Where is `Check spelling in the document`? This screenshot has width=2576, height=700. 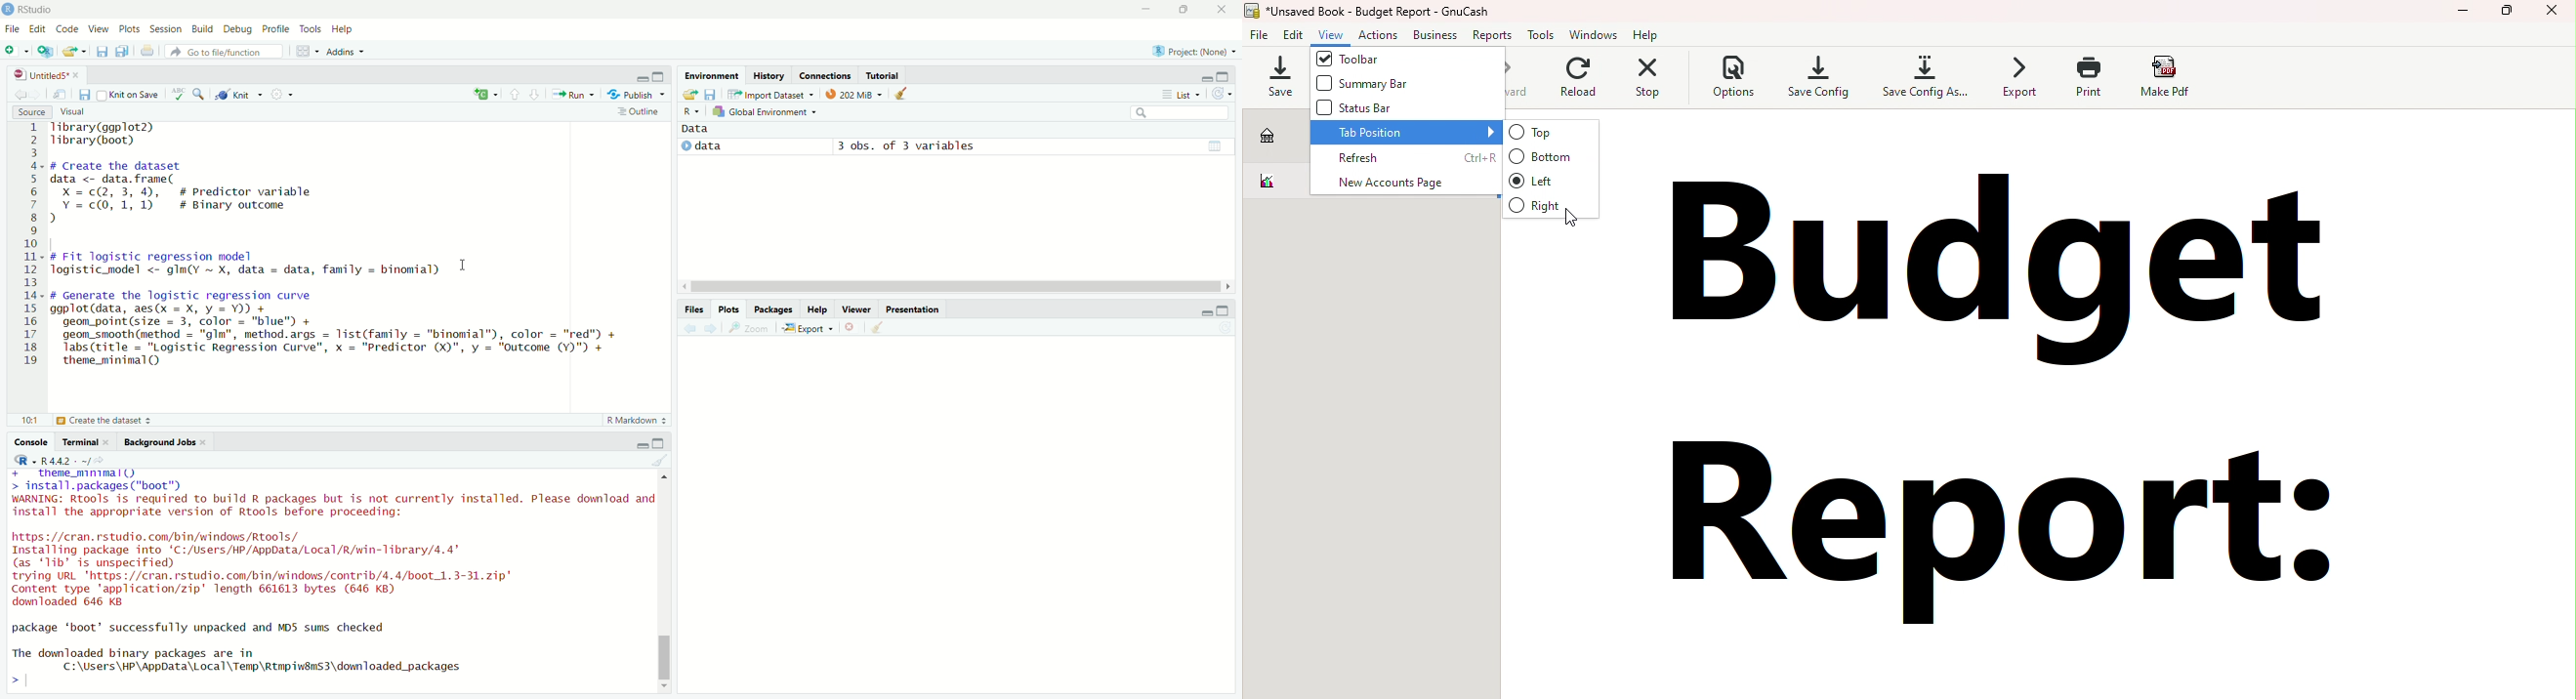
Check spelling in the document is located at coordinates (179, 94).